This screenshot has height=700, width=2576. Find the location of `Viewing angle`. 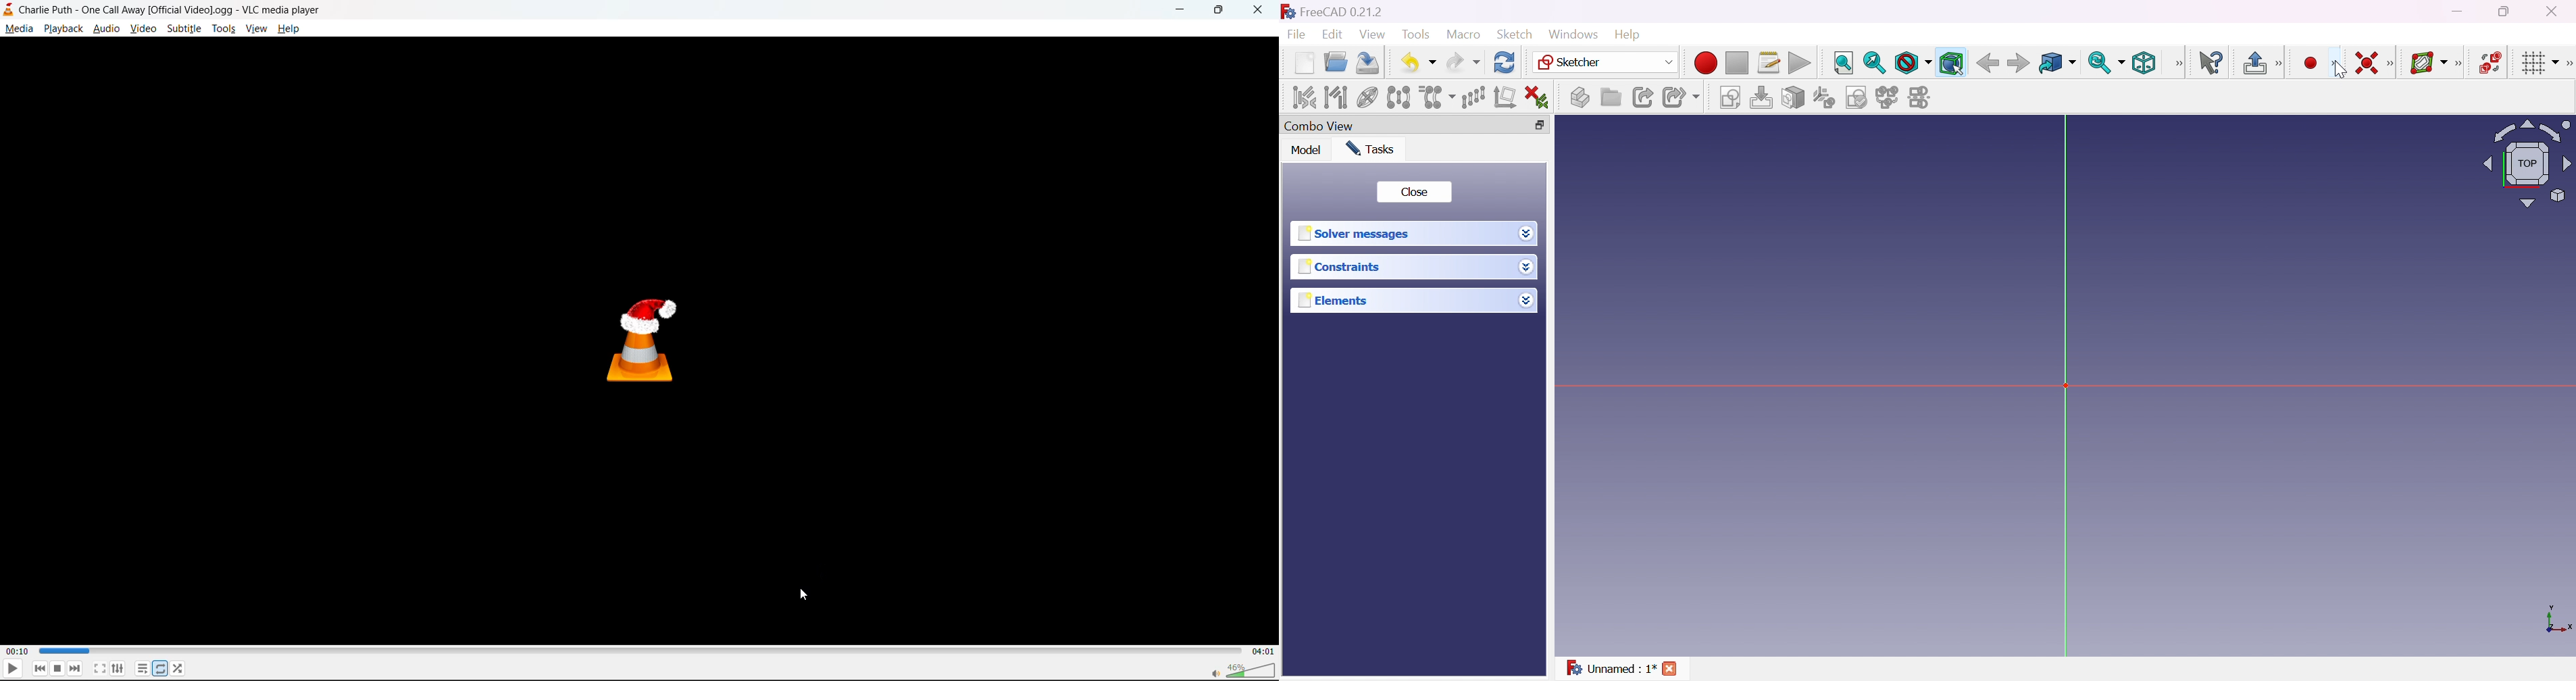

Viewing angle is located at coordinates (2527, 164).